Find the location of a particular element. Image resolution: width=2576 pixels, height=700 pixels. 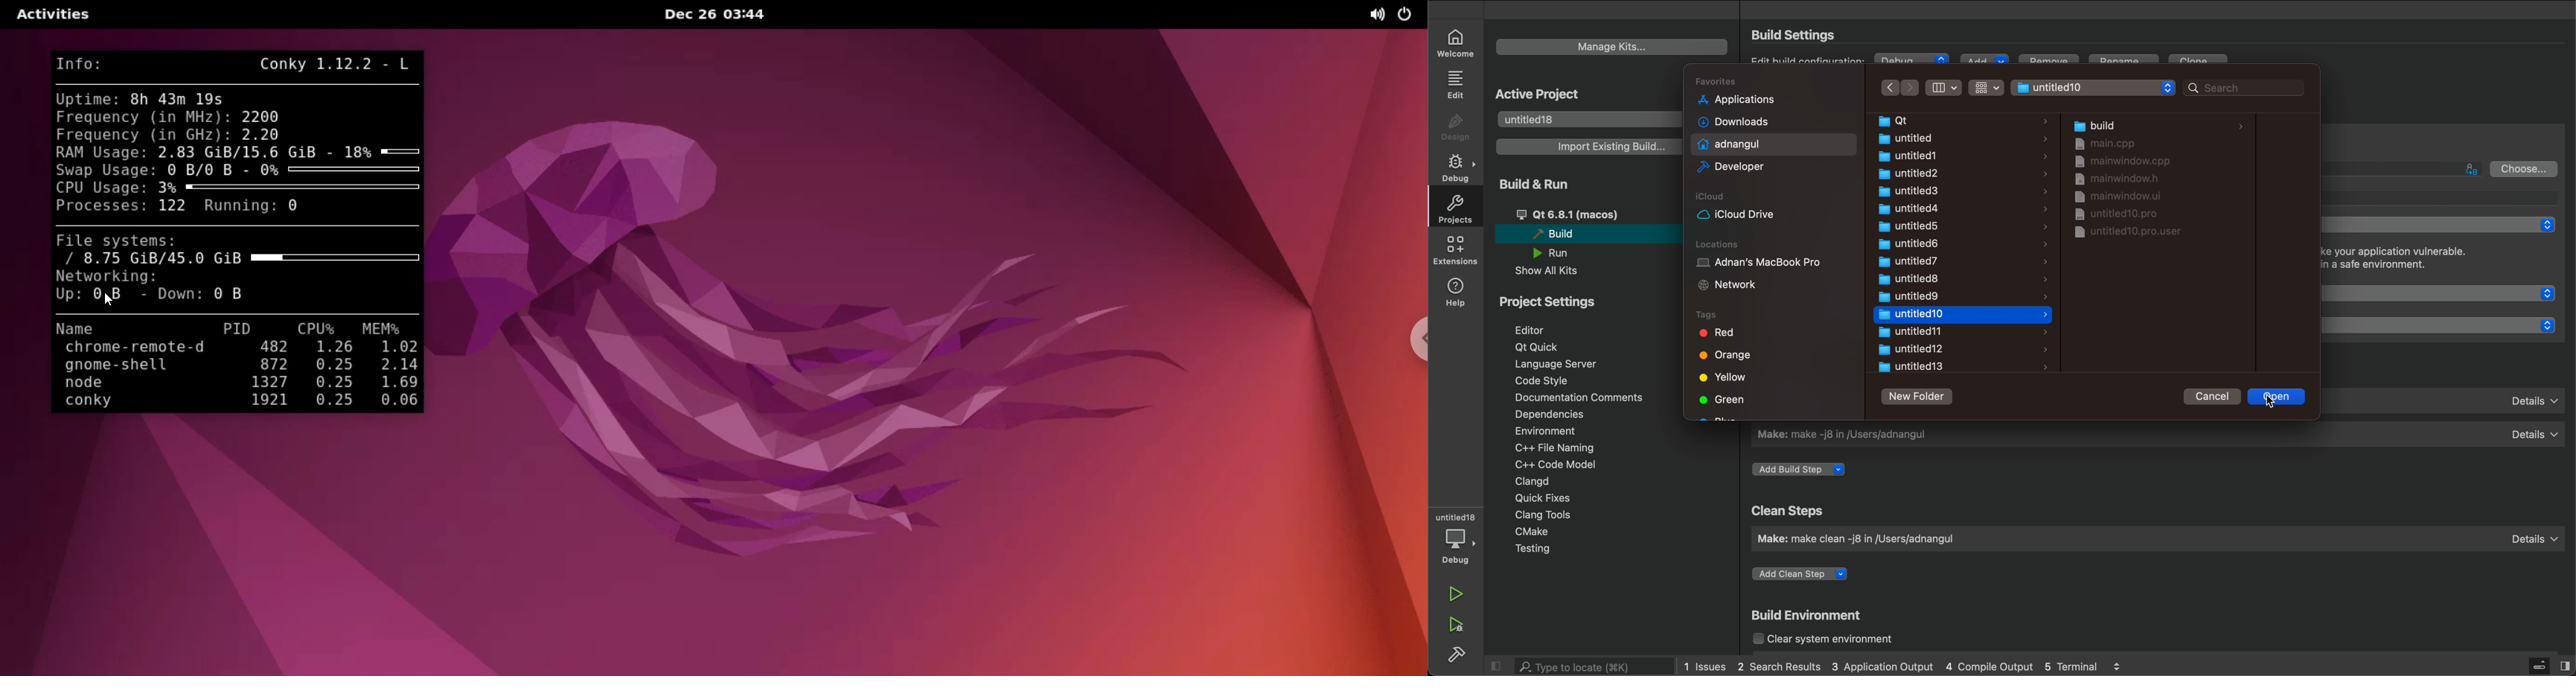

untitled12 is located at coordinates (1963, 350).